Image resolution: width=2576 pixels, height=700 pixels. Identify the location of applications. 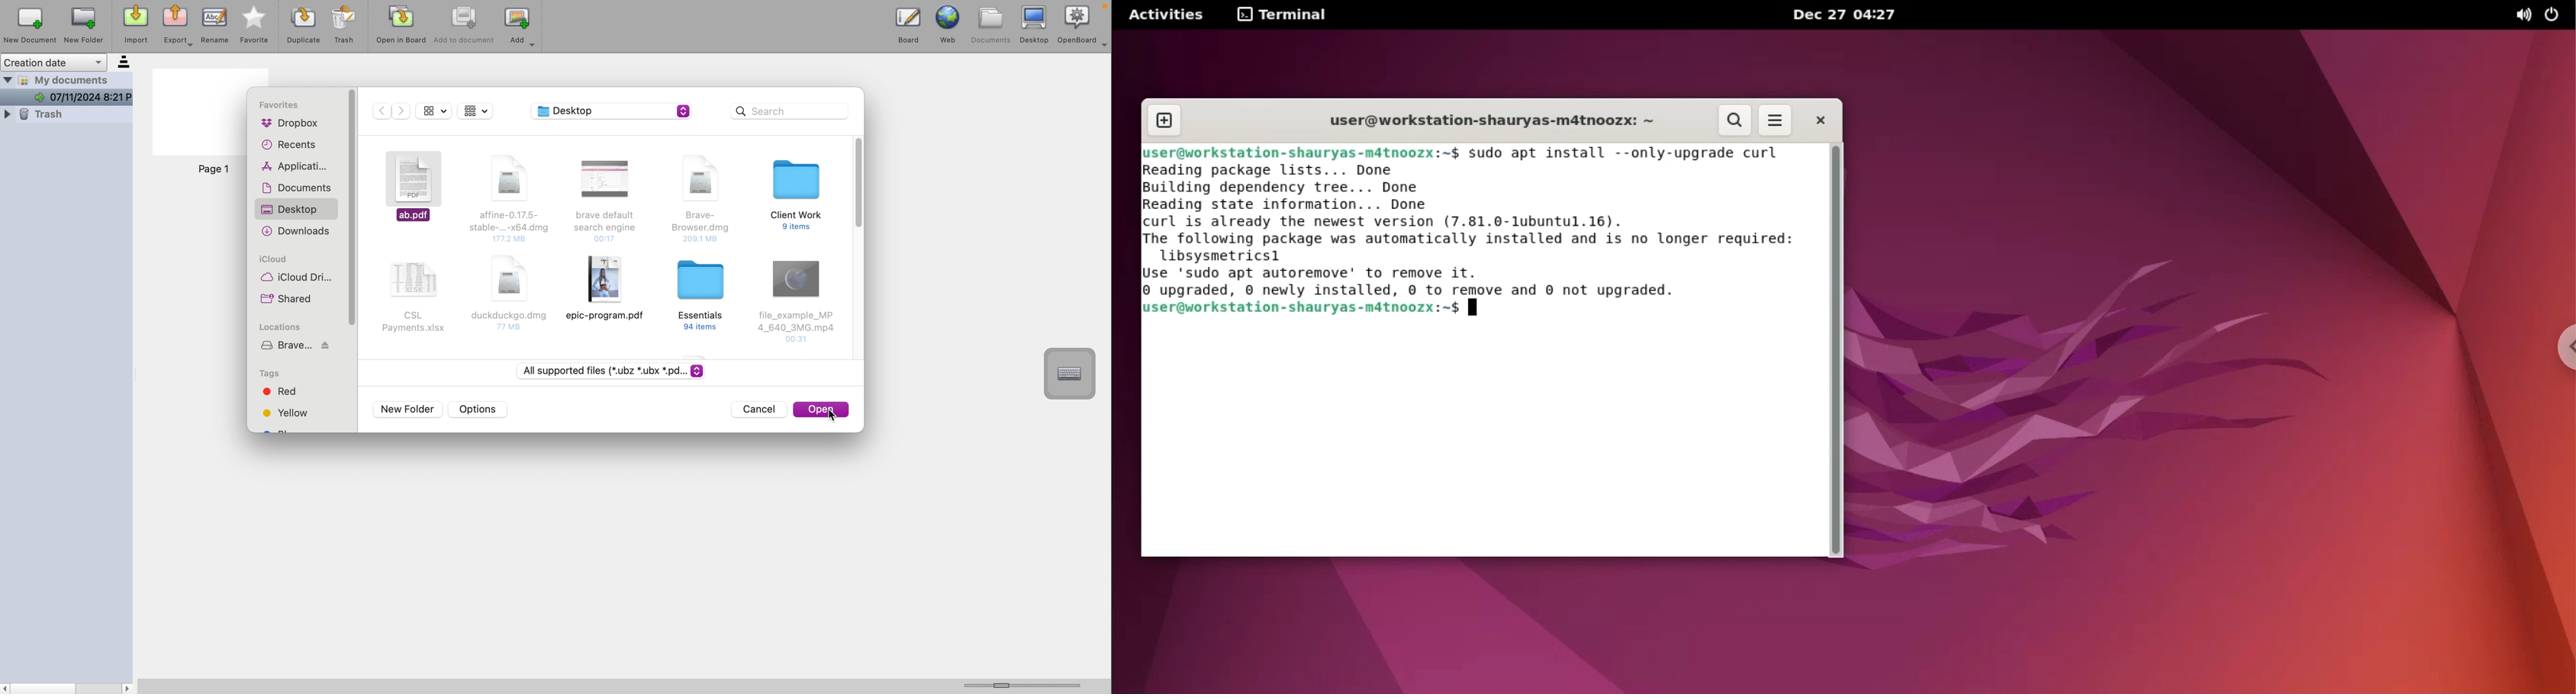
(290, 165).